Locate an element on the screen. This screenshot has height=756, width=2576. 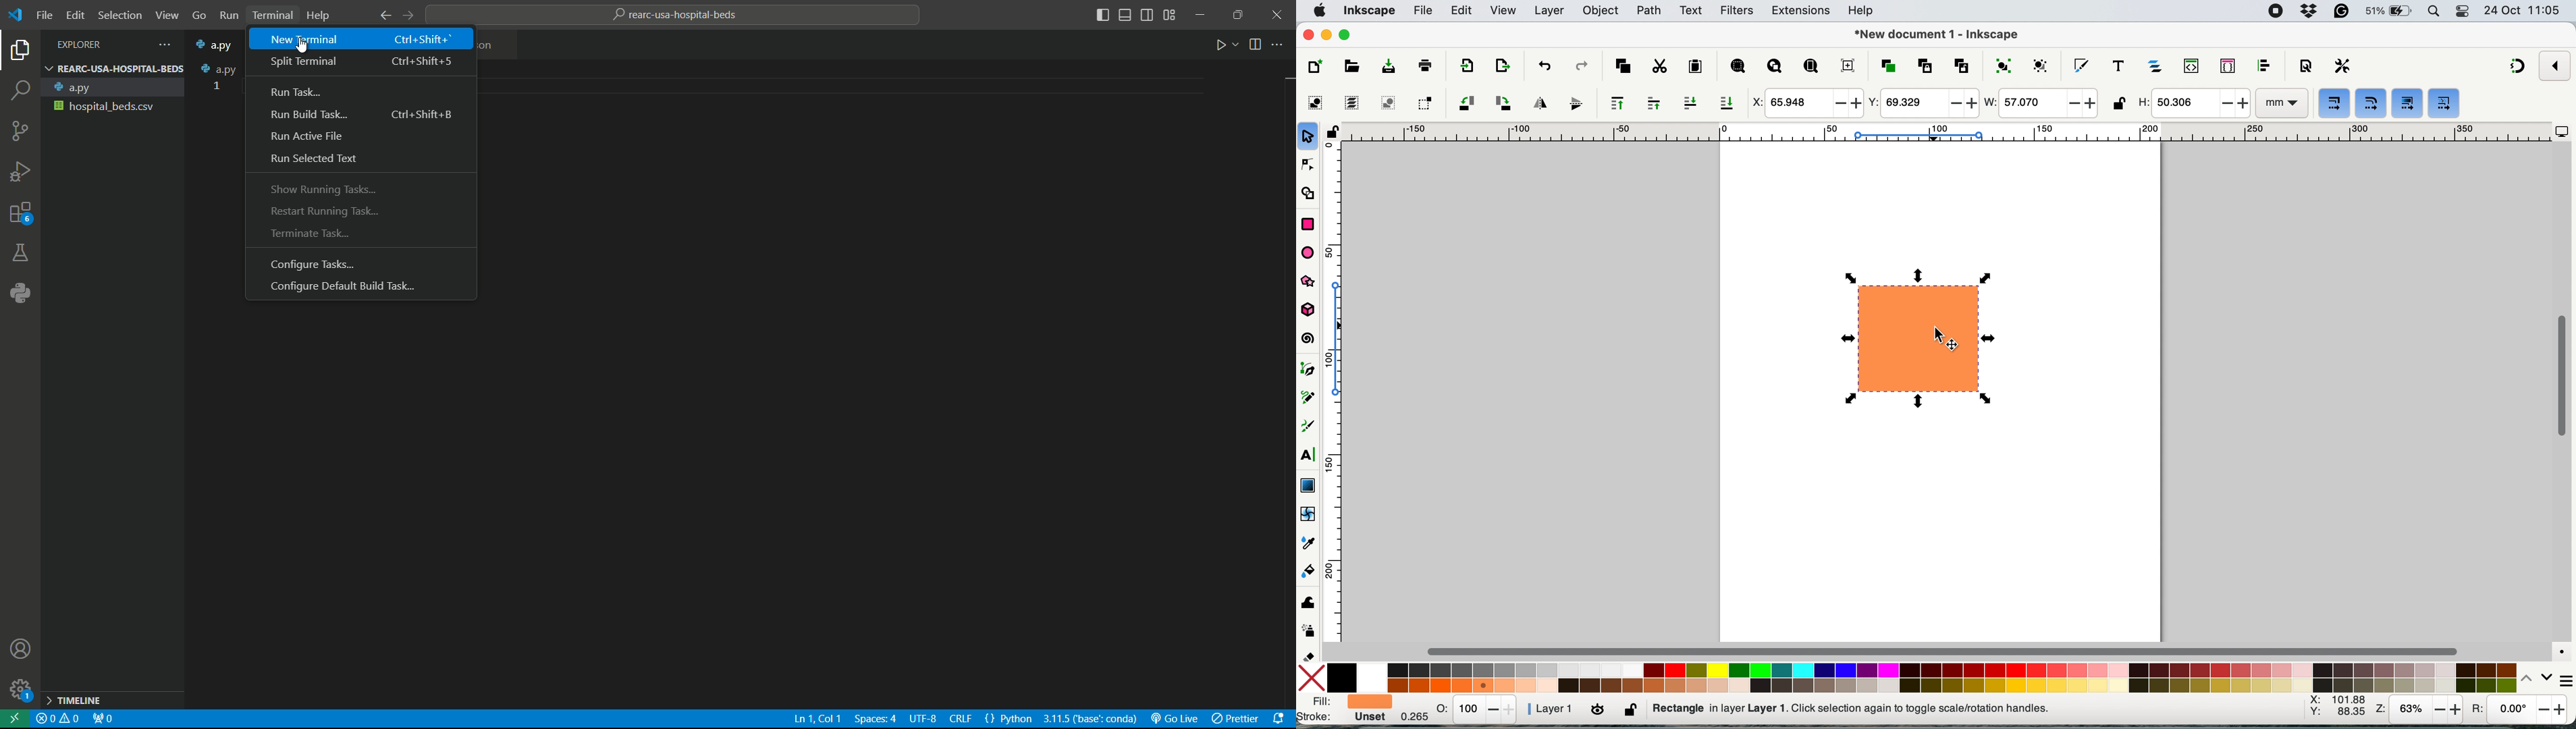
lock is located at coordinates (1333, 136).